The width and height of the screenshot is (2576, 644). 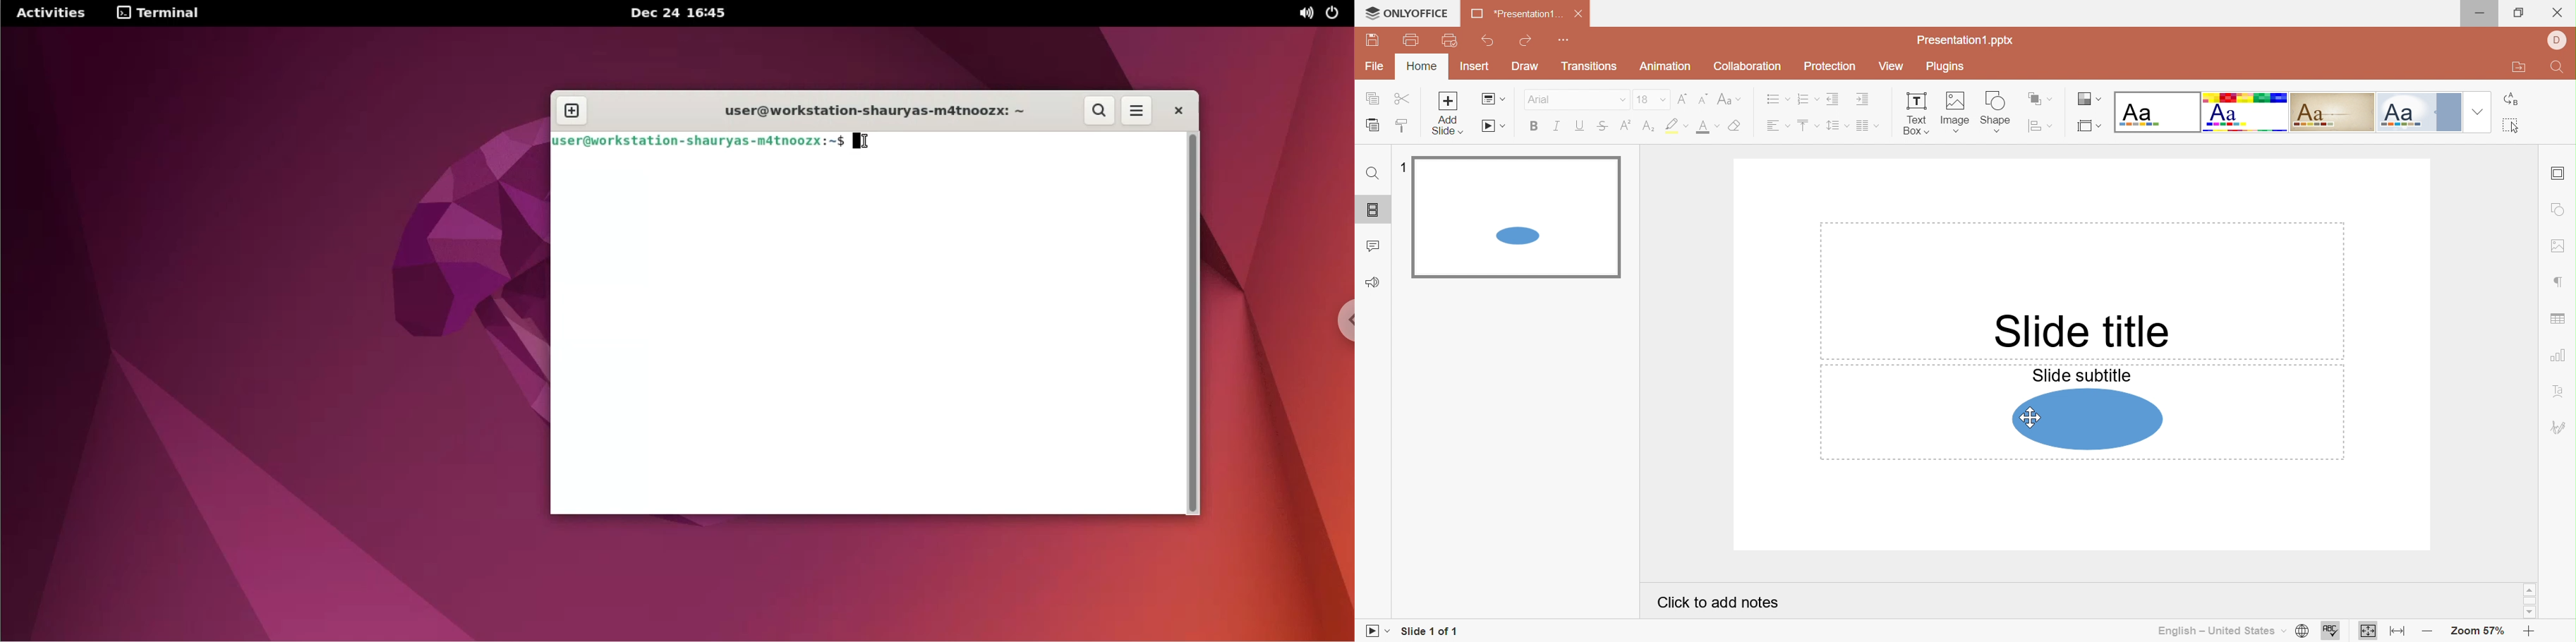 I want to click on Change case, so click(x=1728, y=101).